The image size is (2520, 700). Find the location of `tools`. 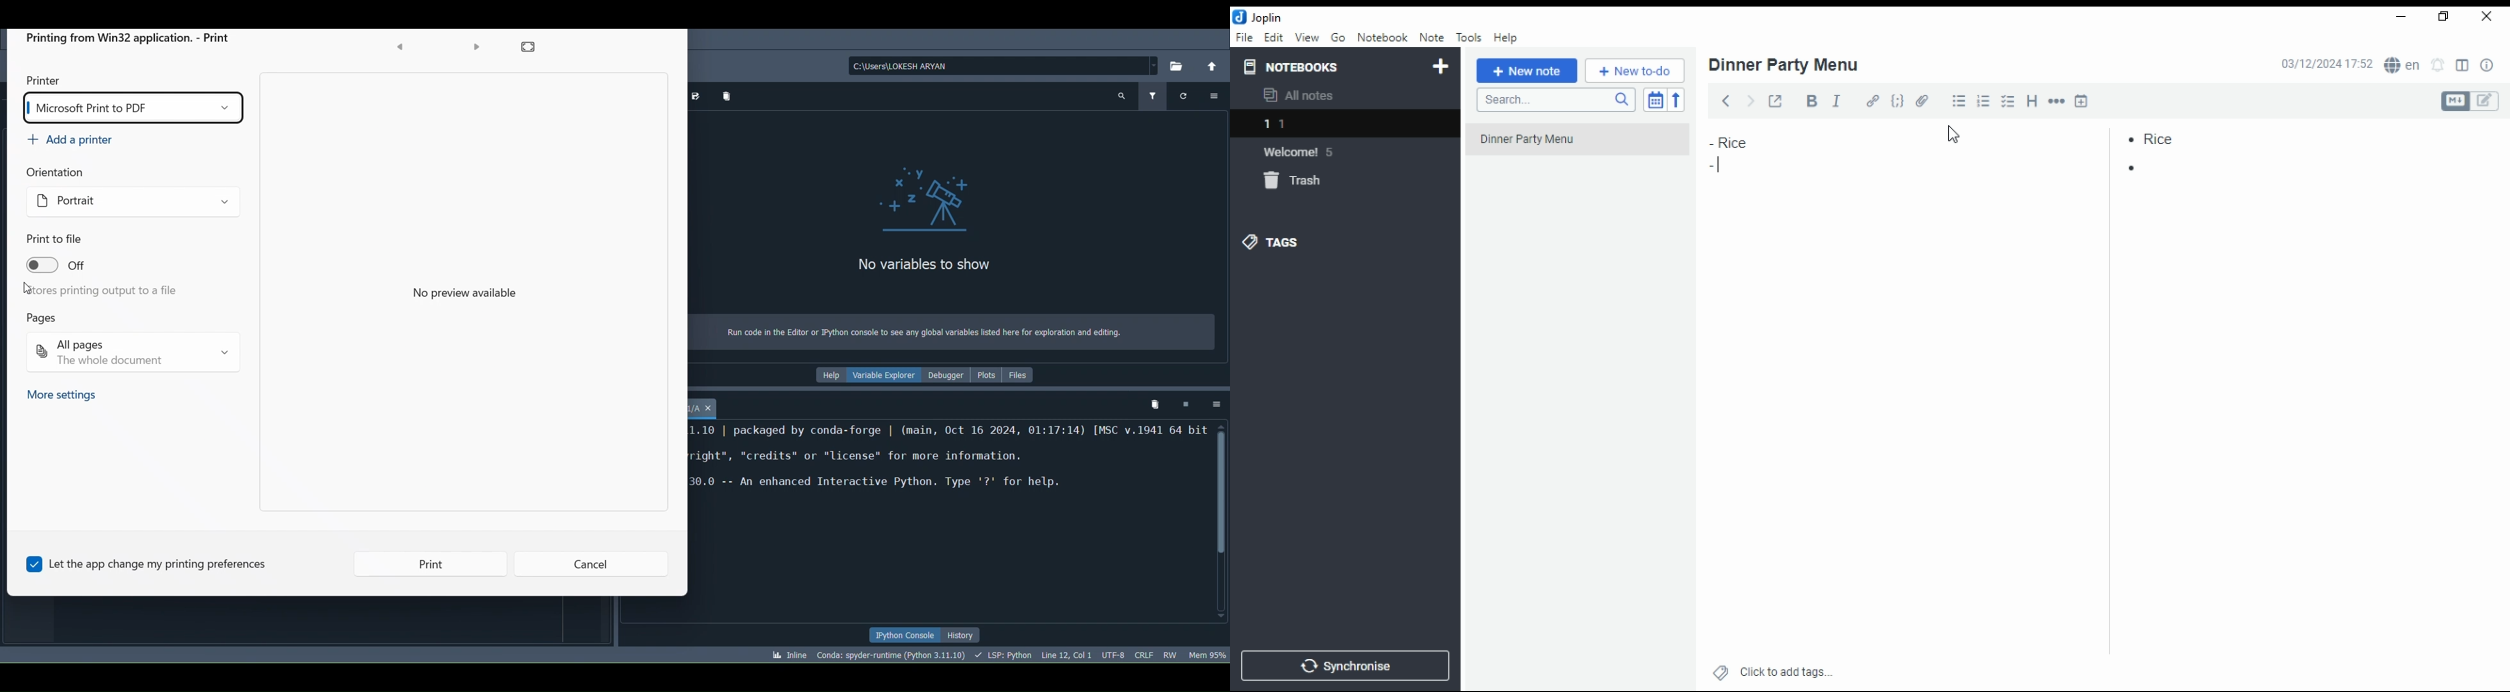

tools is located at coordinates (1468, 36).